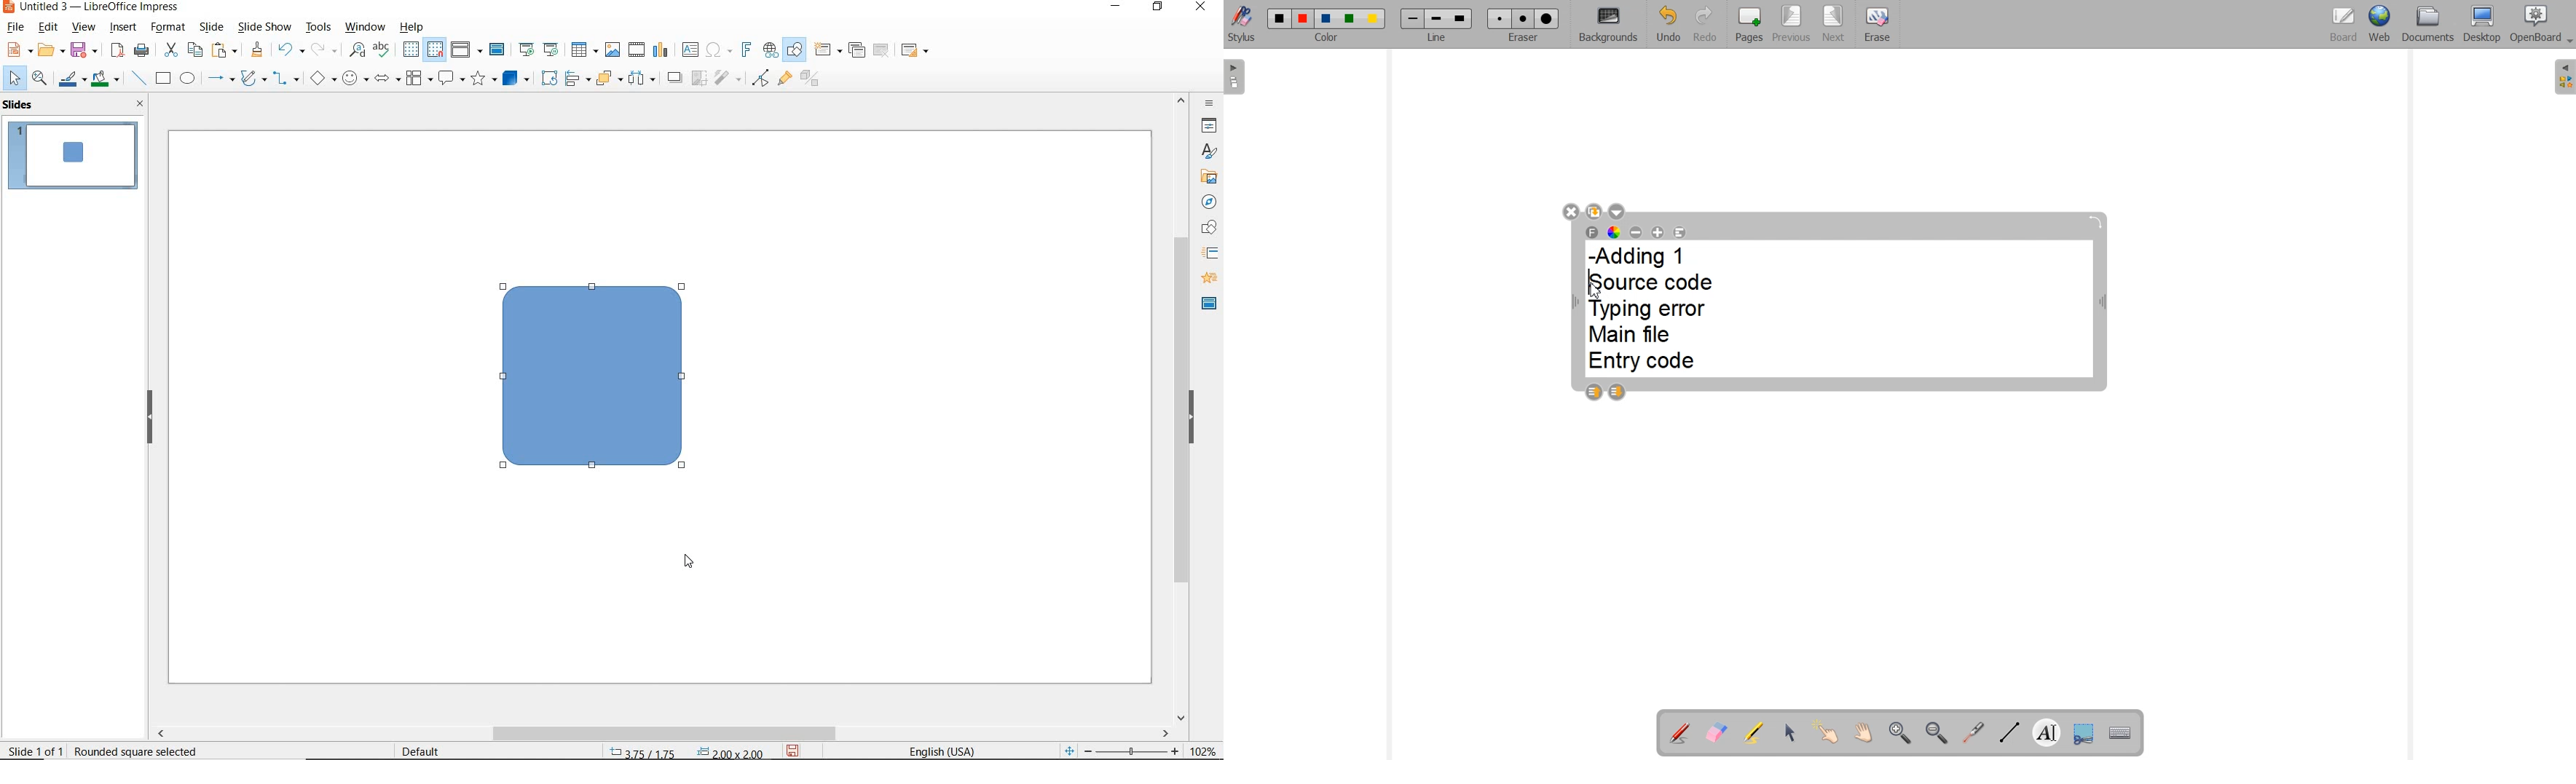 This screenshot has height=784, width=2576. Describe the element at coordinates (1205, 304) in the screenshot. I see `master slides` at that location.